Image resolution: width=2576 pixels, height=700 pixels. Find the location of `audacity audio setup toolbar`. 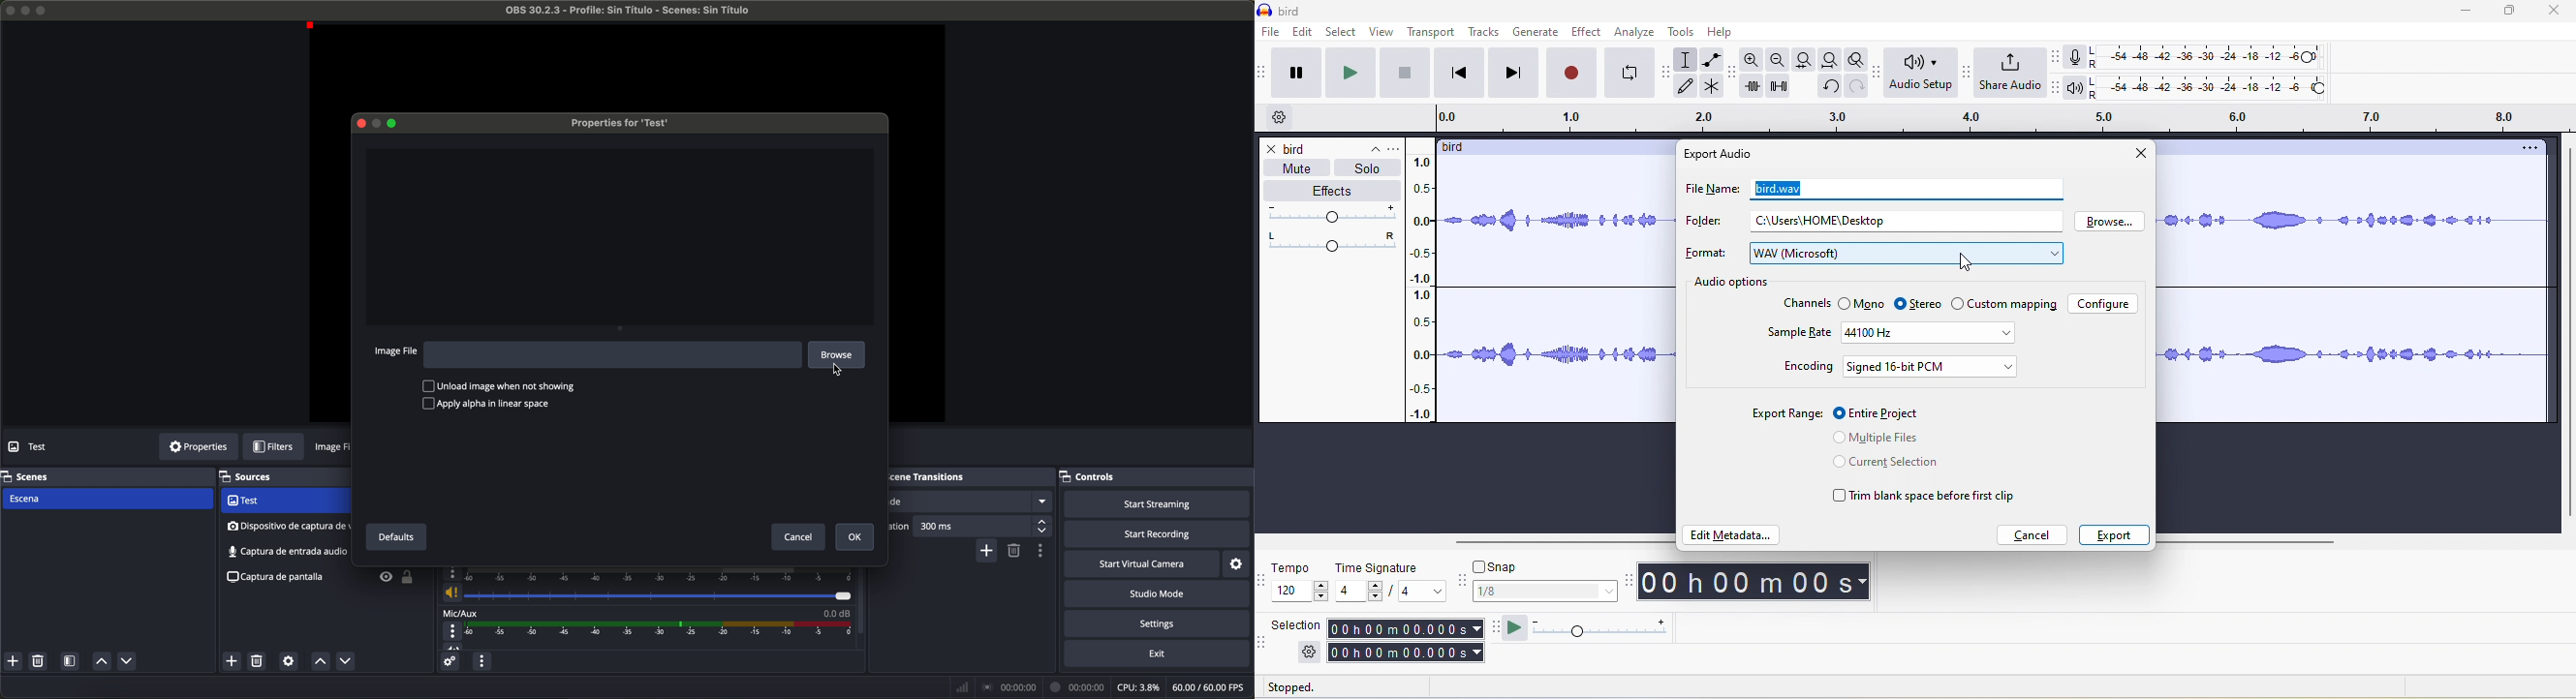

audacity audio setup toolbar is located at coordinates (1875, 73).